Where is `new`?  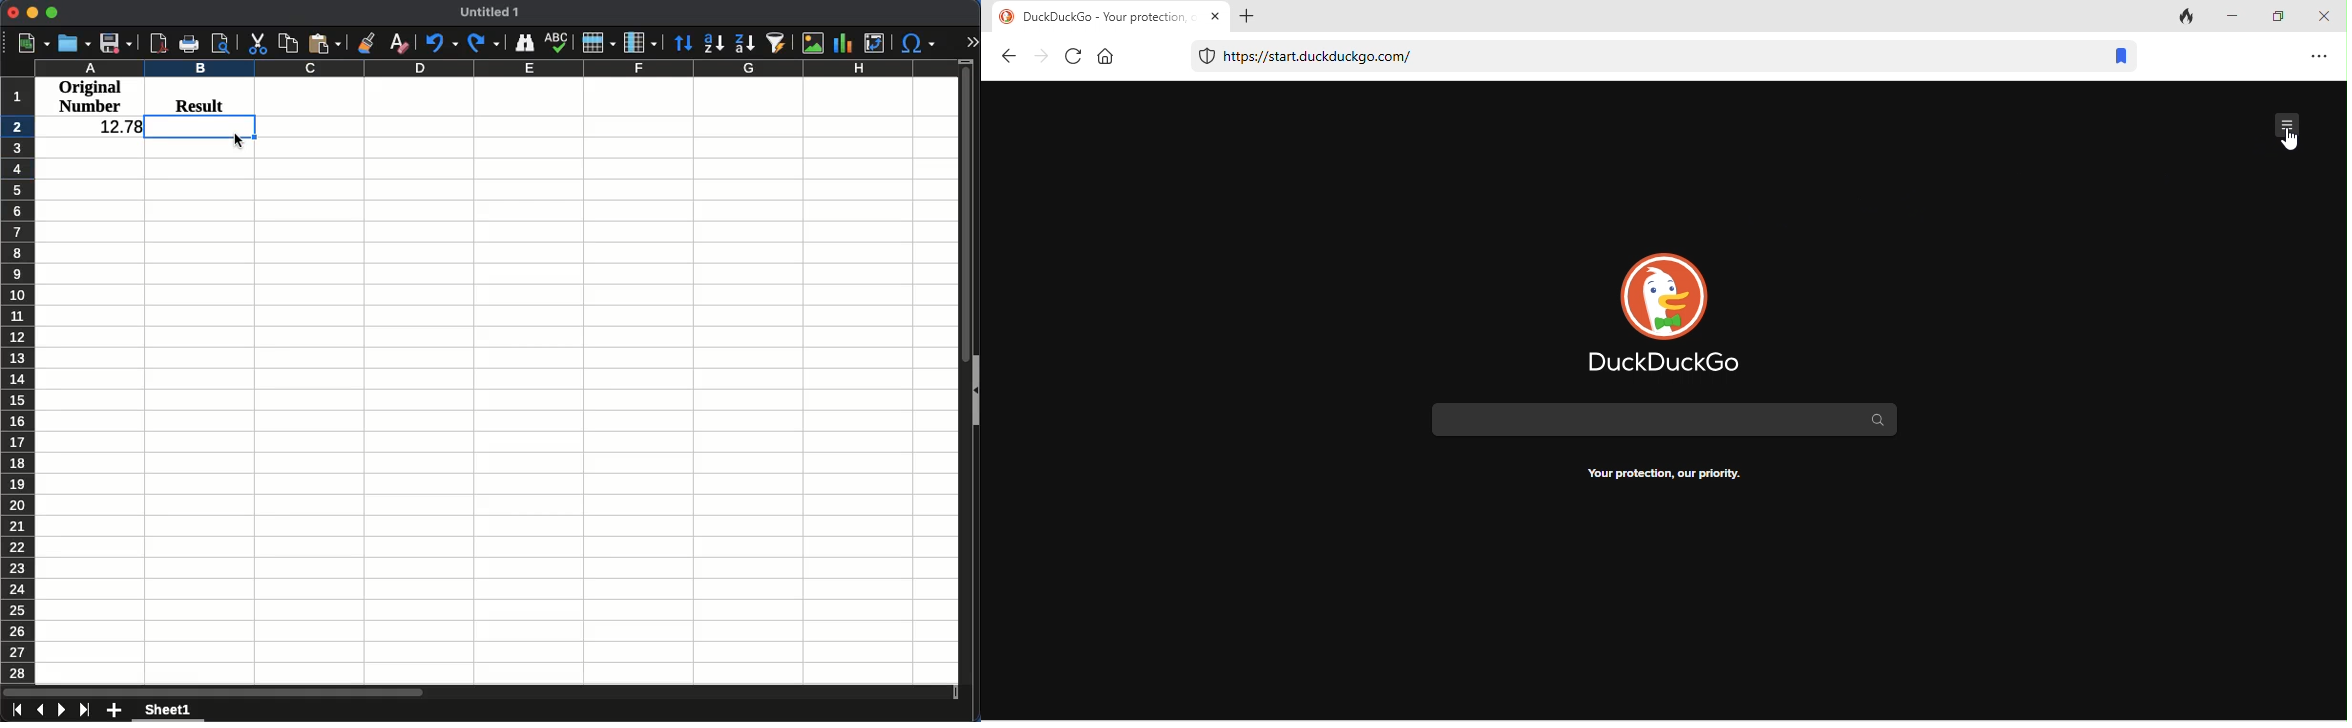 new is located at coordinates (34, 42).